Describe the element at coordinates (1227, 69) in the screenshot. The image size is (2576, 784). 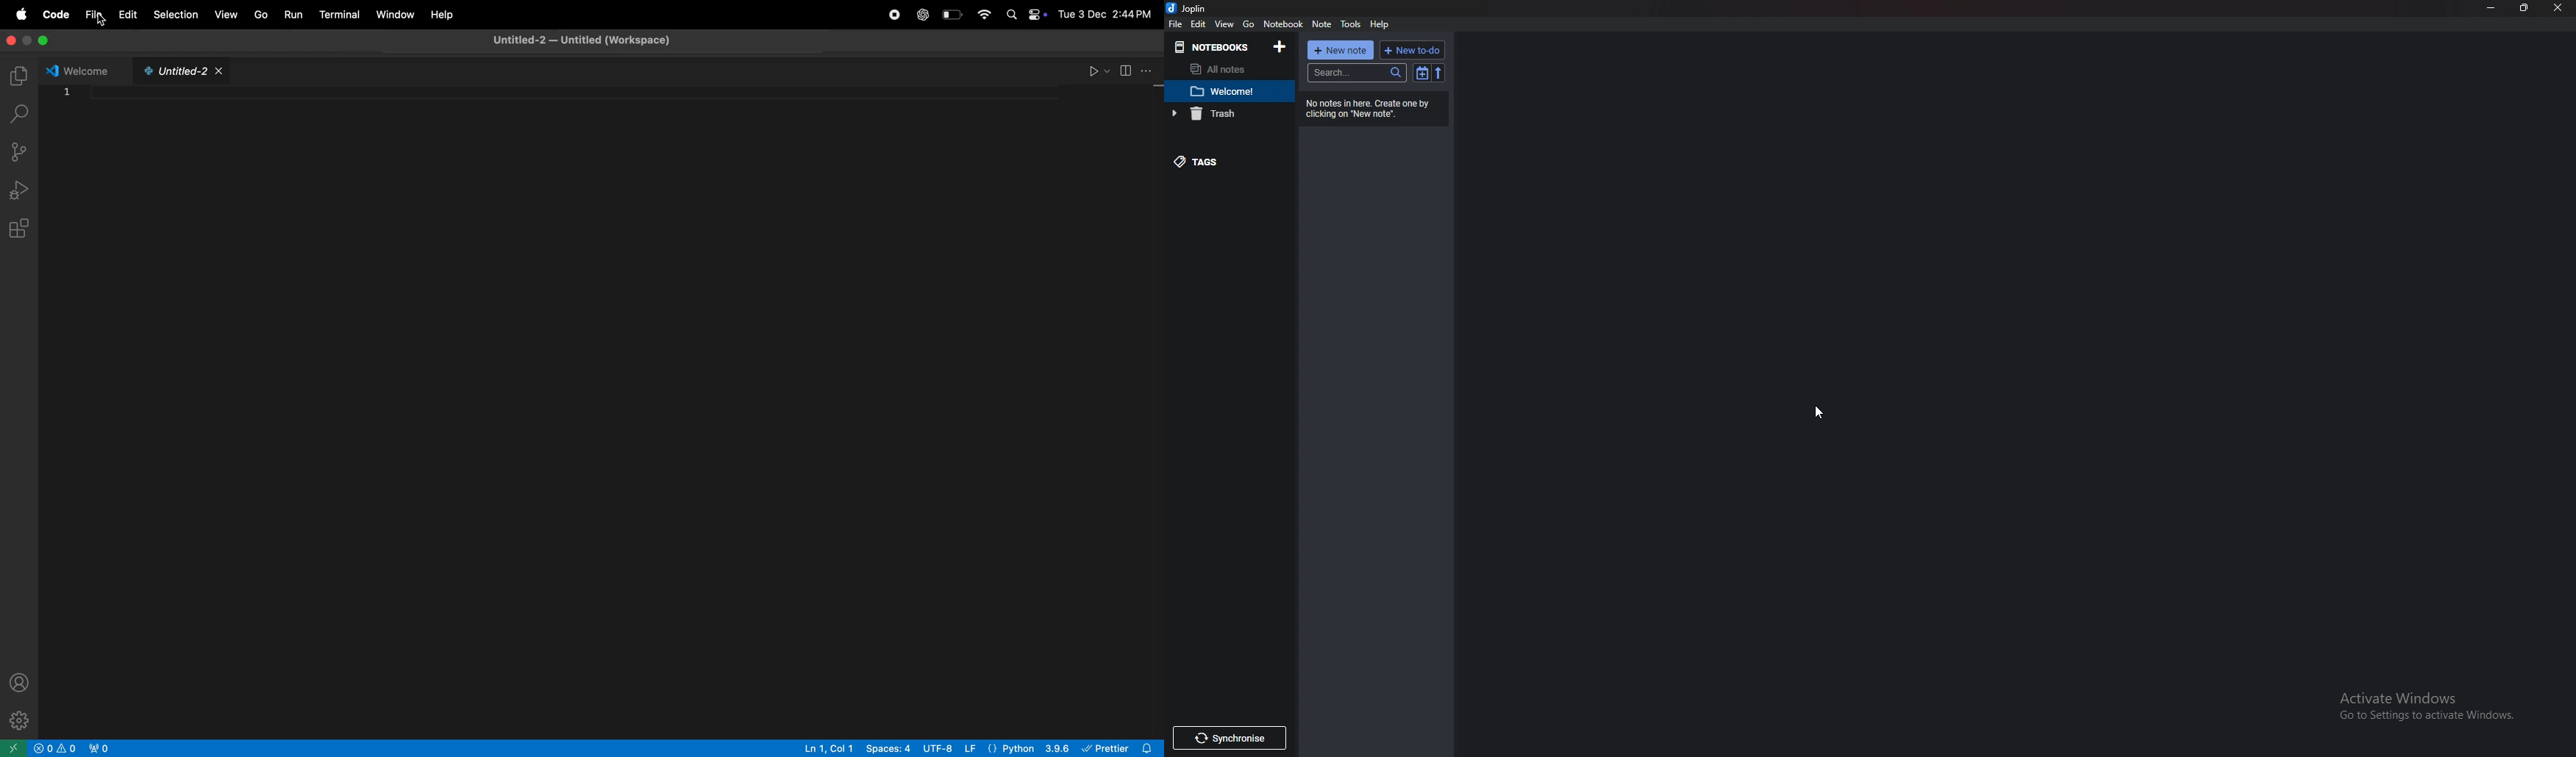
I see `All notes` at that location.